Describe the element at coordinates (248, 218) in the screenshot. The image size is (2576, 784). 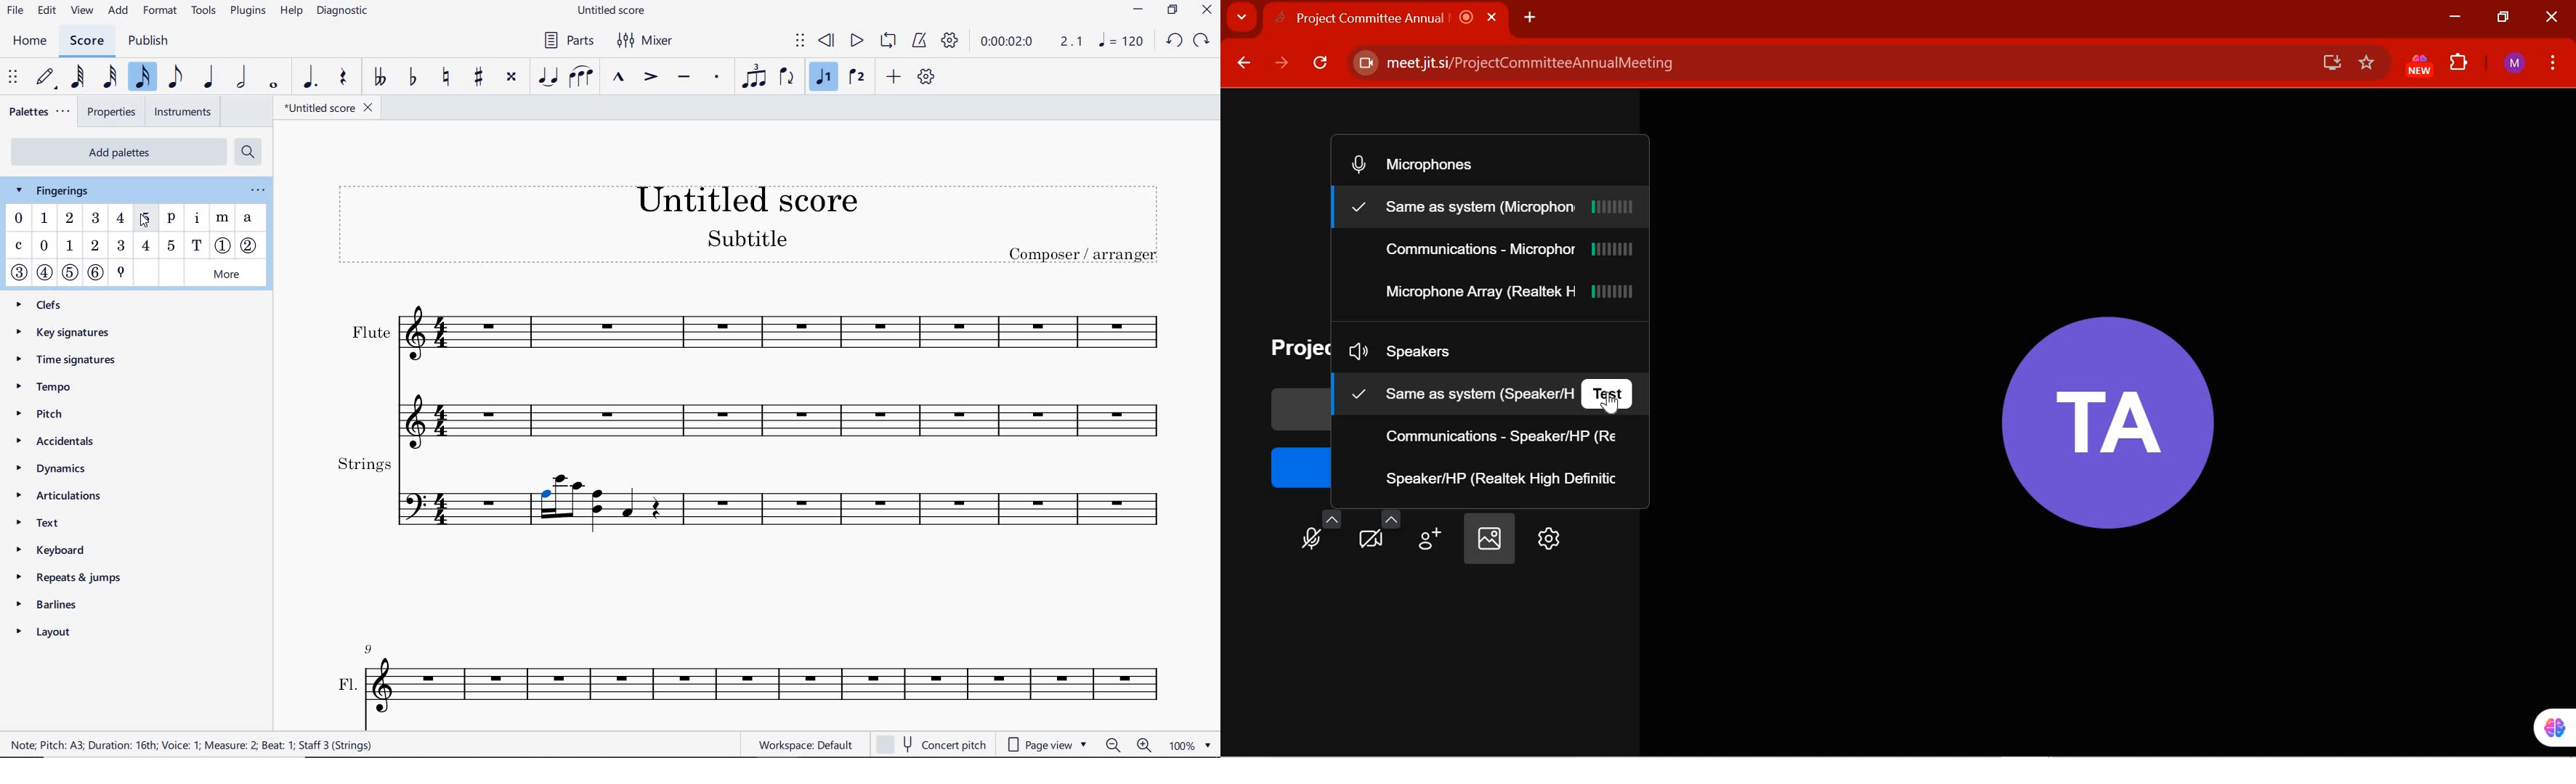
I see `RH GUITAR FINGERING A` at that location.